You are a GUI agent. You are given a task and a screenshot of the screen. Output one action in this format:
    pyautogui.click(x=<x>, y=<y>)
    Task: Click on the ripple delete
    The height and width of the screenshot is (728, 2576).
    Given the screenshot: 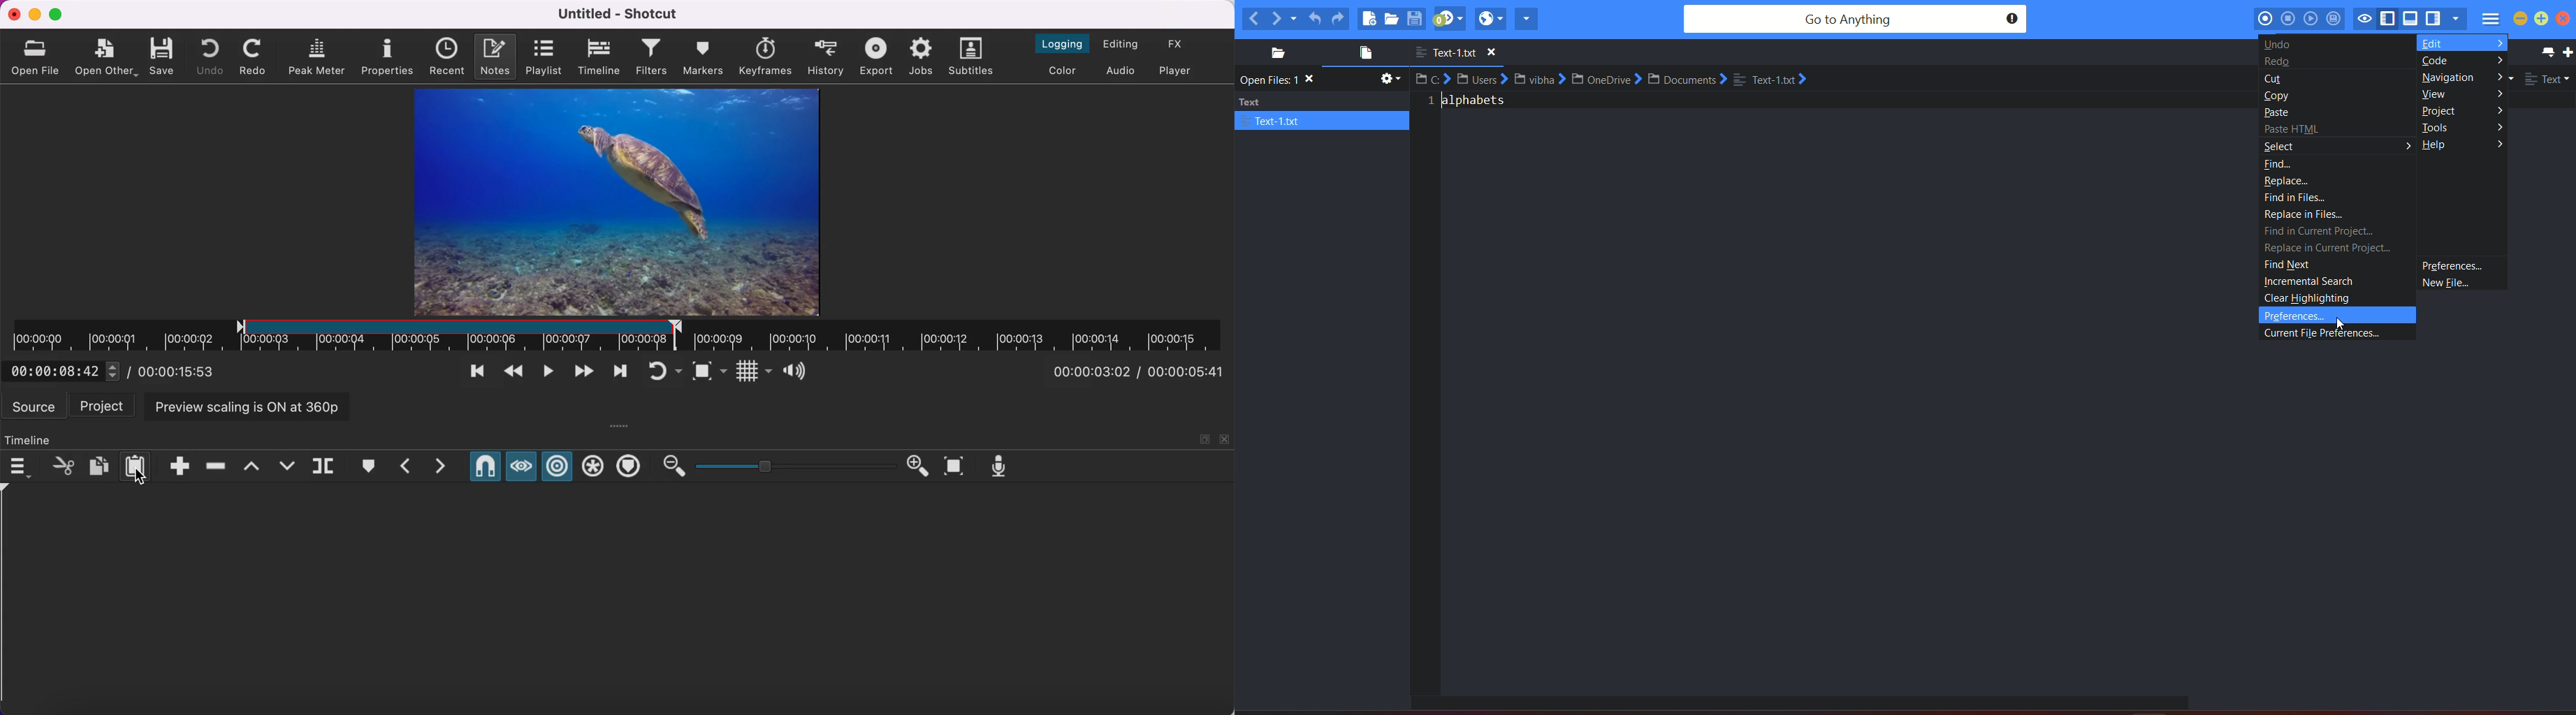 What is the action you would take?
    pyautogui.click(x=215, y=467)
    